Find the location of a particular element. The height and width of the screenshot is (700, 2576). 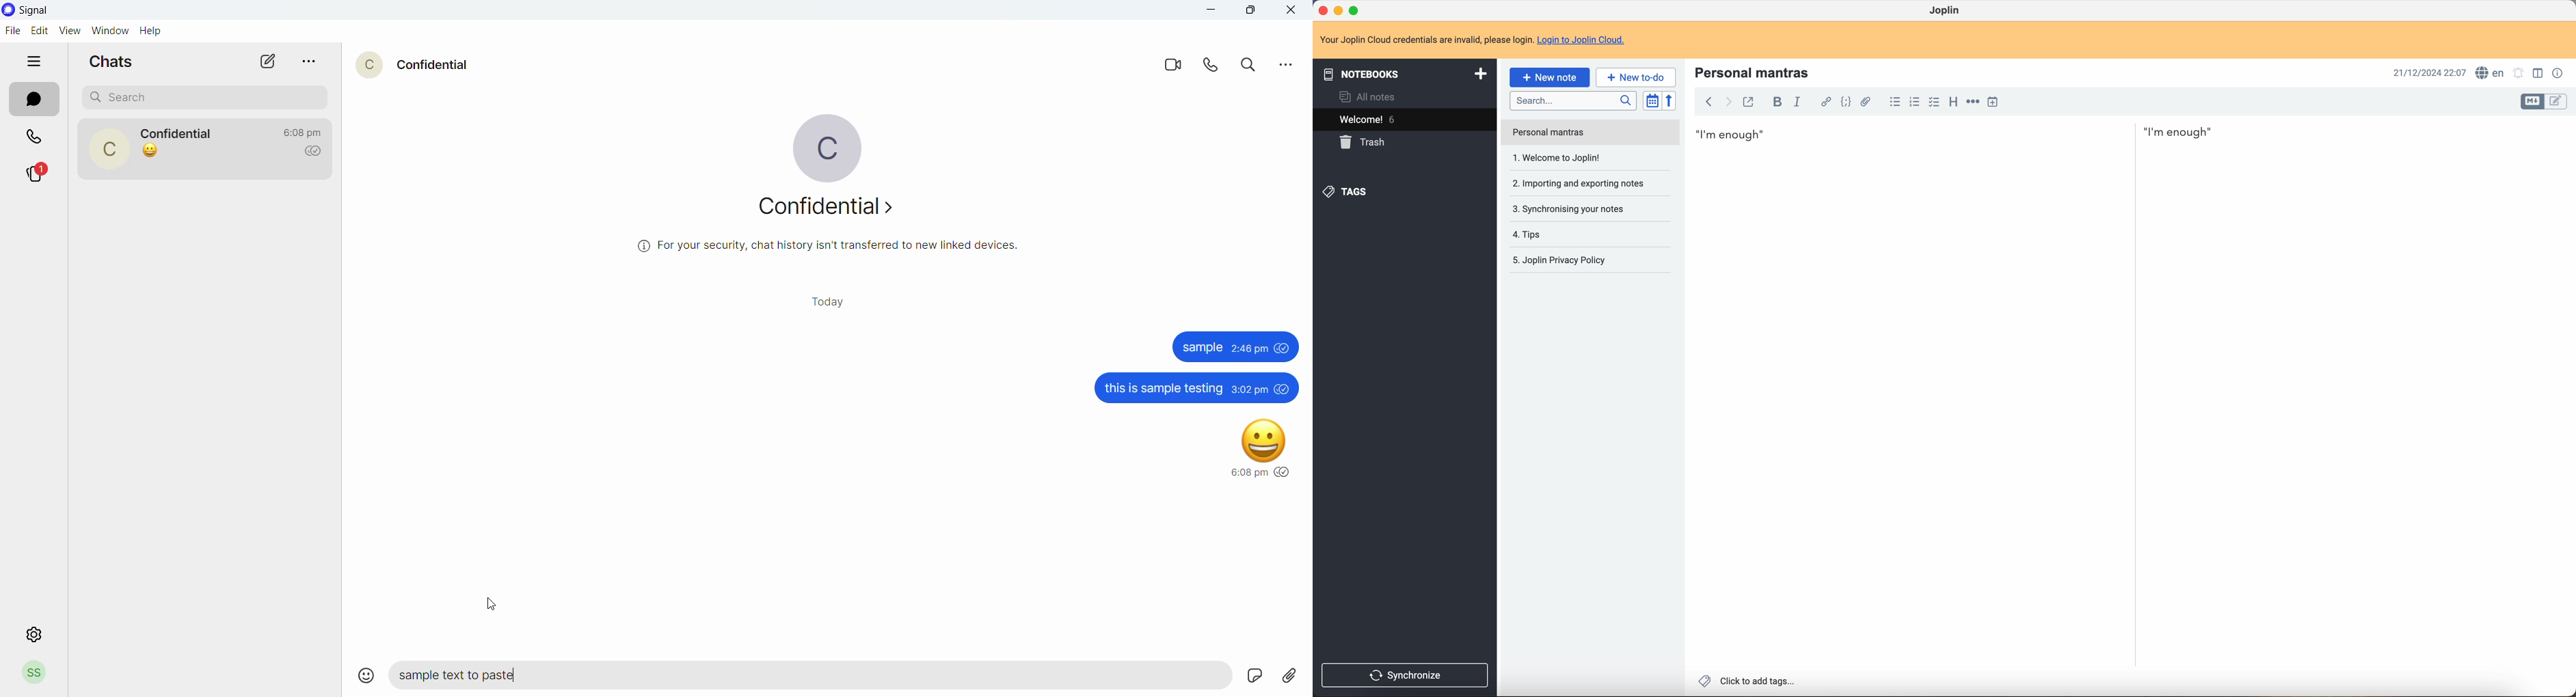

Joplin privacy policy is located at coordinates (1562, 234).